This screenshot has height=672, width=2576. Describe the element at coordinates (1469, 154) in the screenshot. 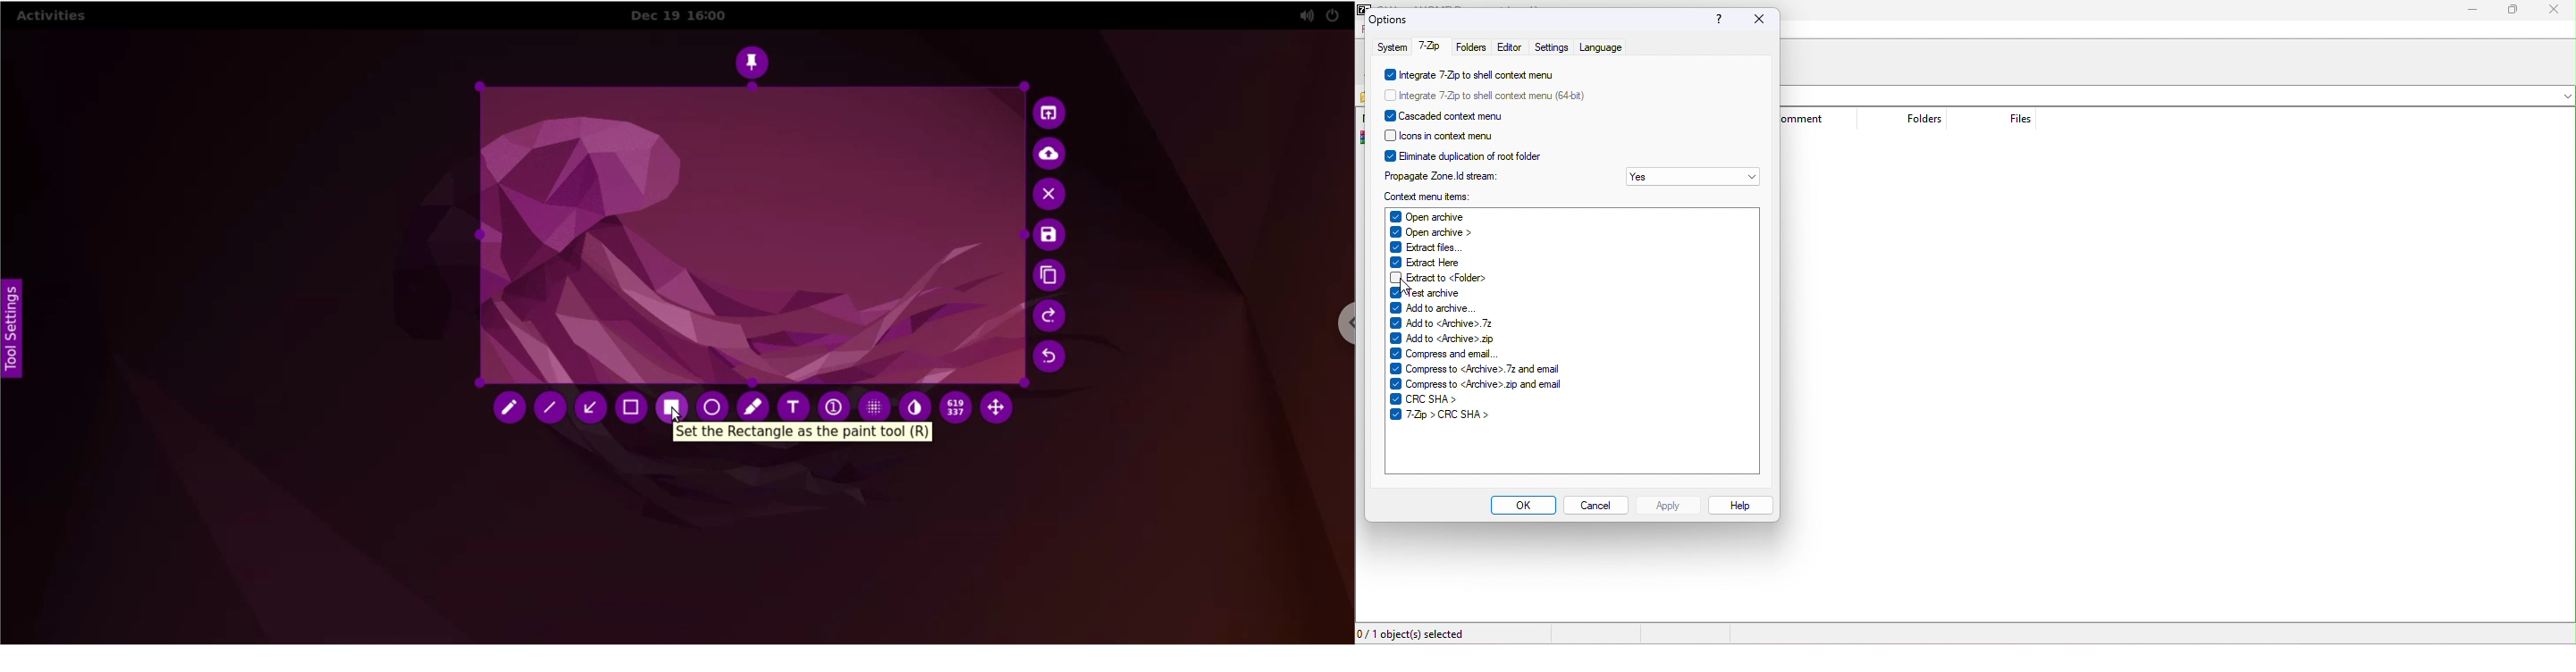

I see `eliminate duplication of root folder` at that location.